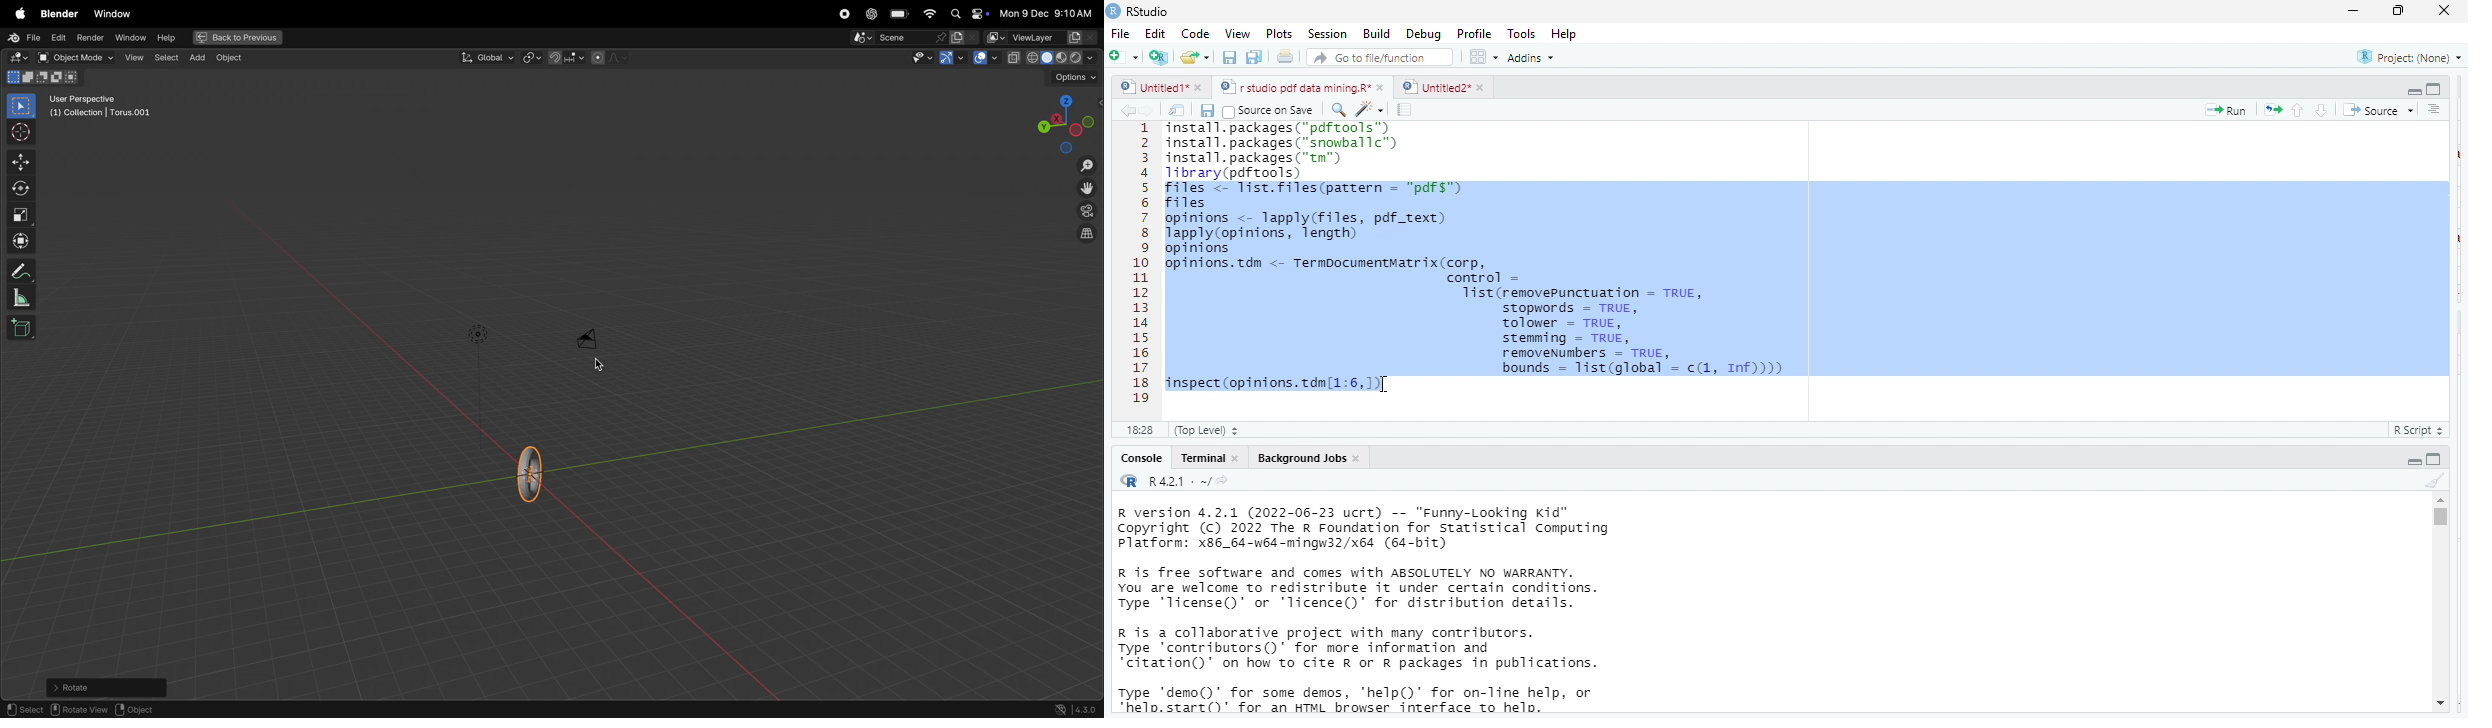  I want to click on session, so click(1326, 34).